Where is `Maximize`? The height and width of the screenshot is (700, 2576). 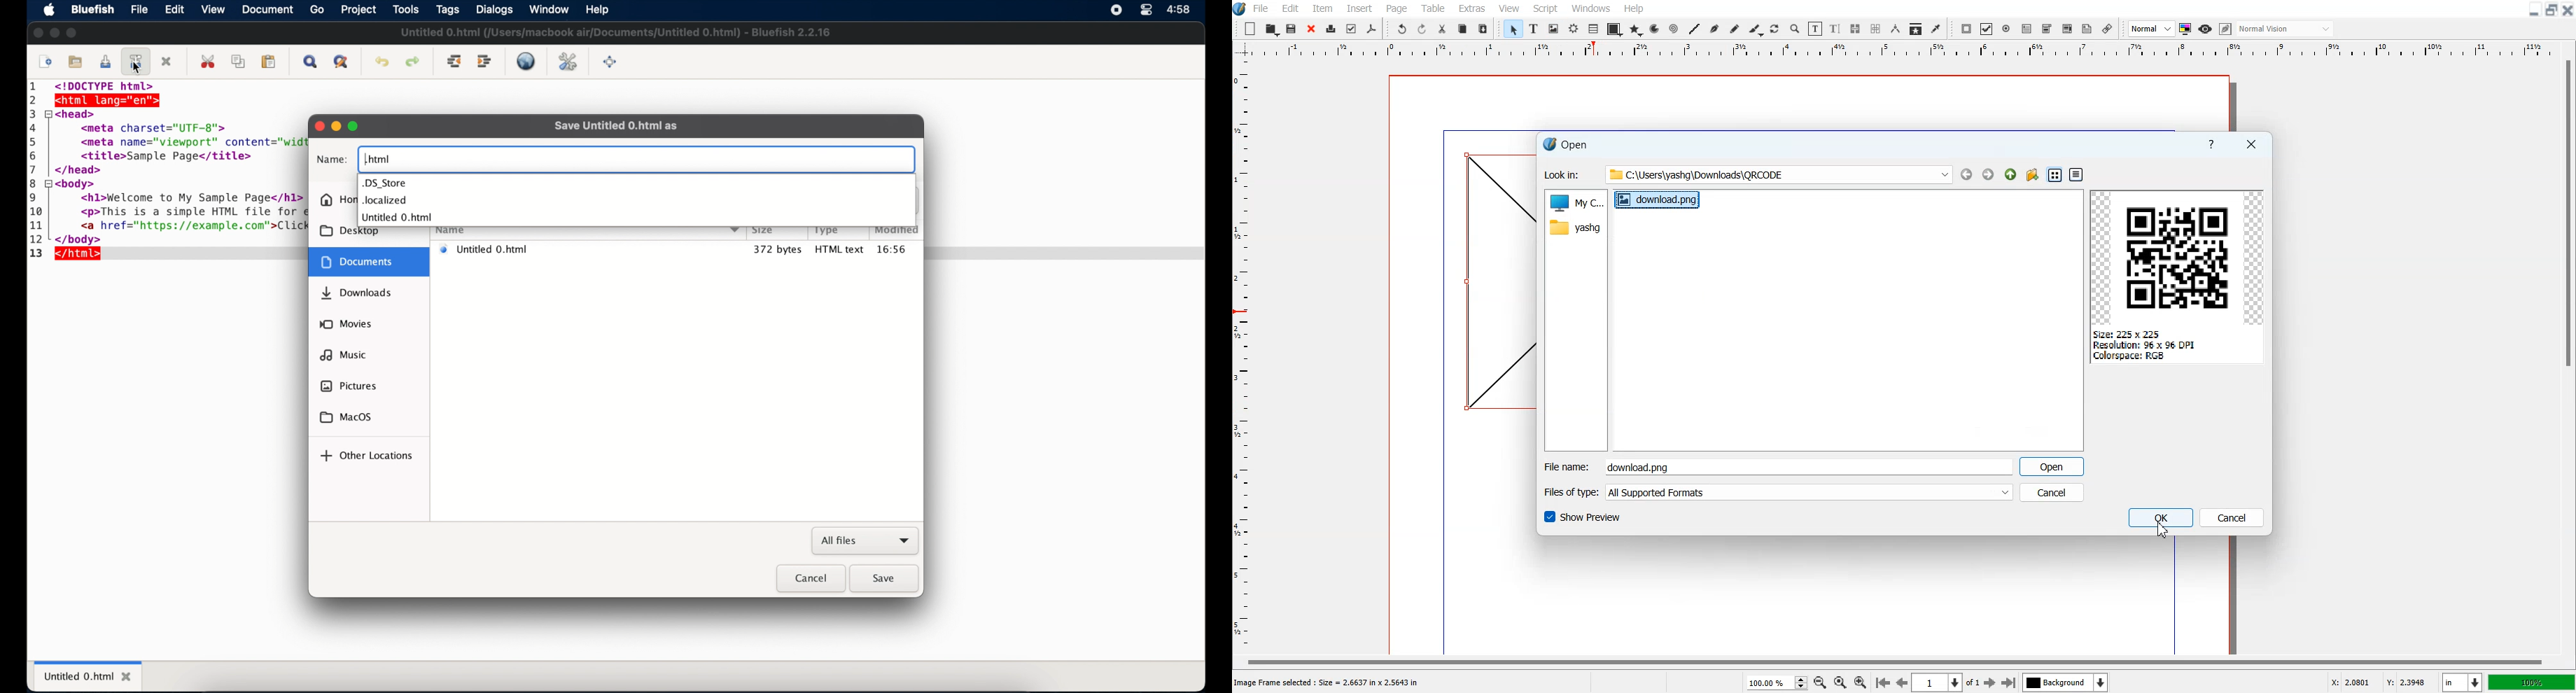 Maximize is located at coordinates (2551, 10).